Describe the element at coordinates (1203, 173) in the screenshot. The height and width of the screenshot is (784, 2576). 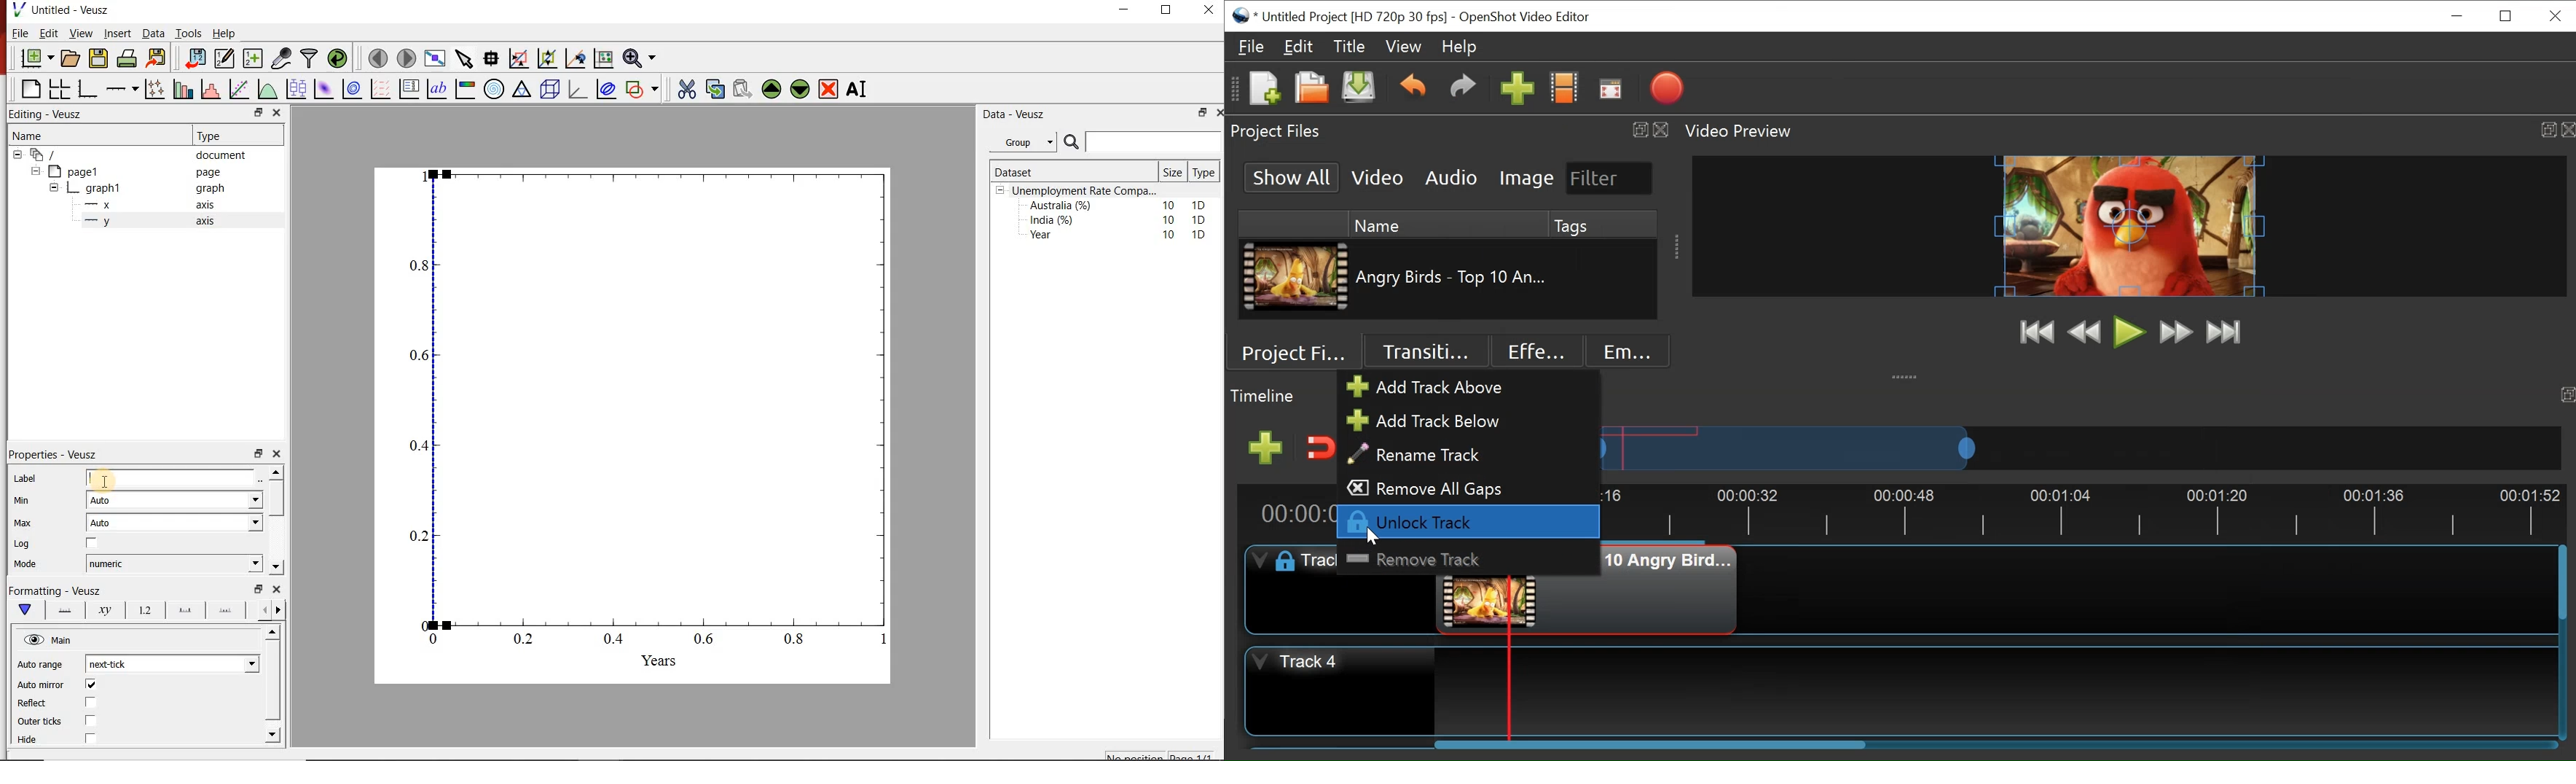
I see `Type` at that location.